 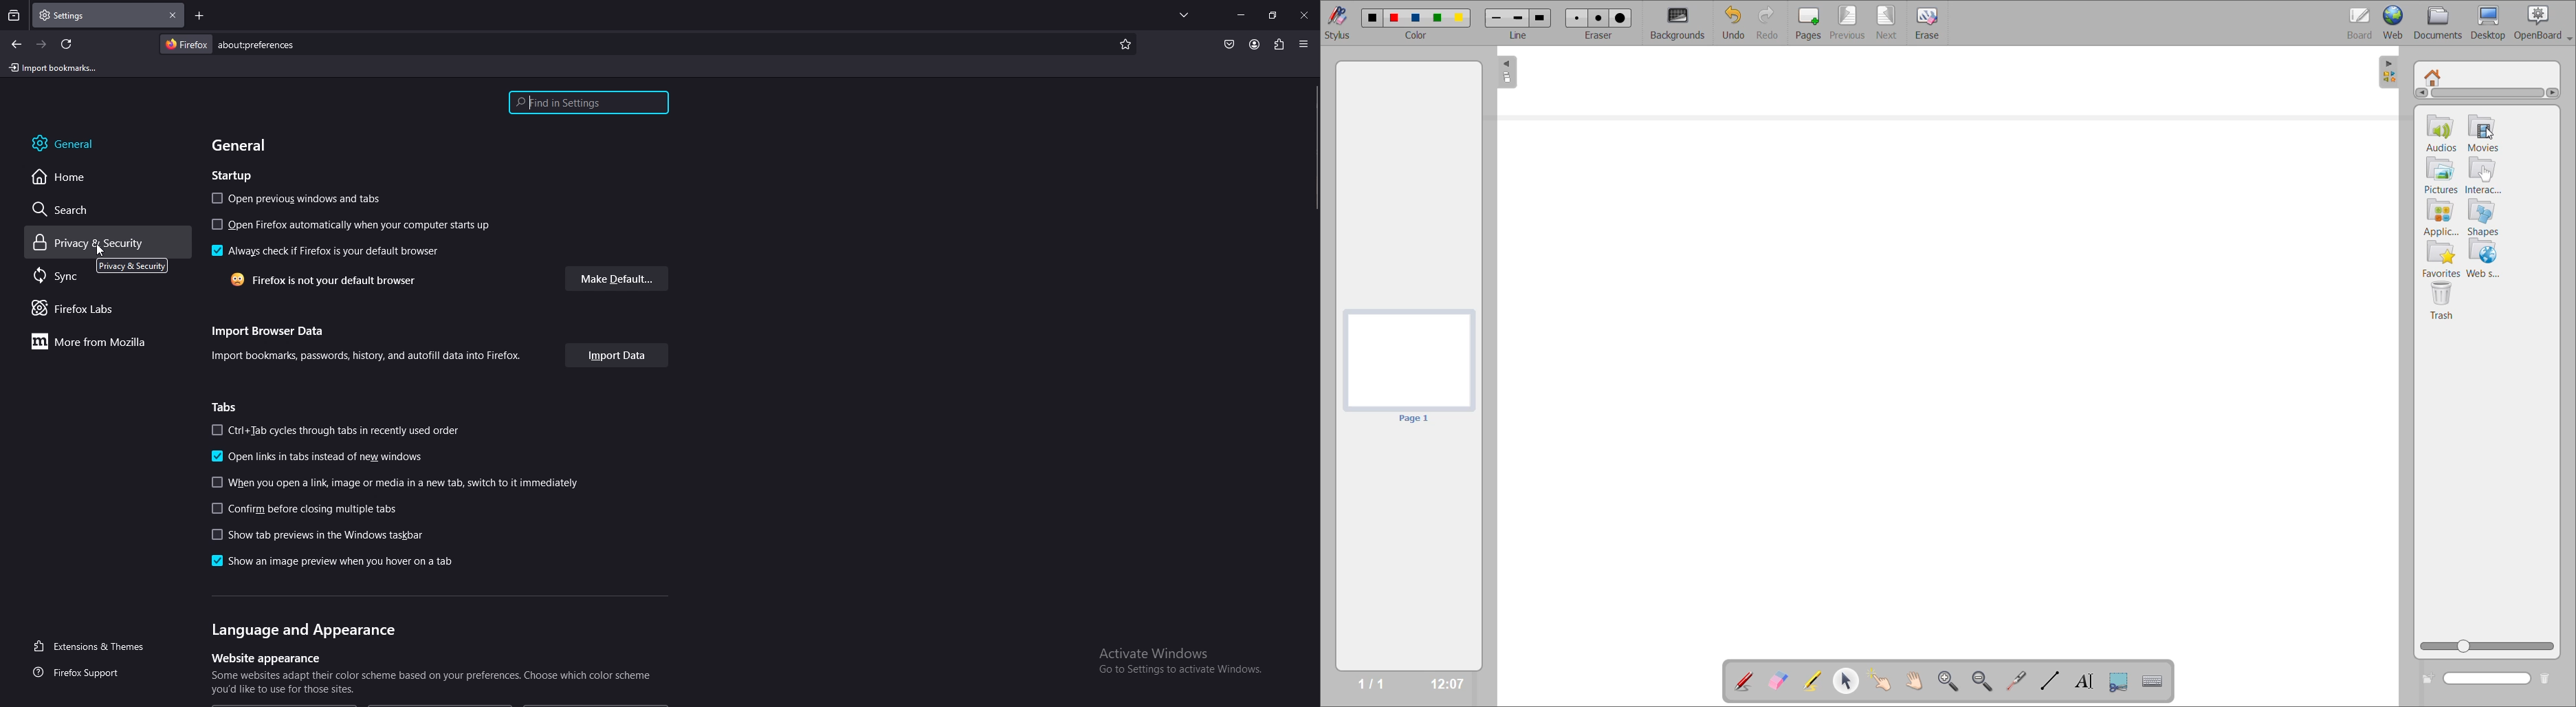 What do you see at coordinates (265, 332) in the screenshot?
I see `import browser data` at bounding box center [265, 332].